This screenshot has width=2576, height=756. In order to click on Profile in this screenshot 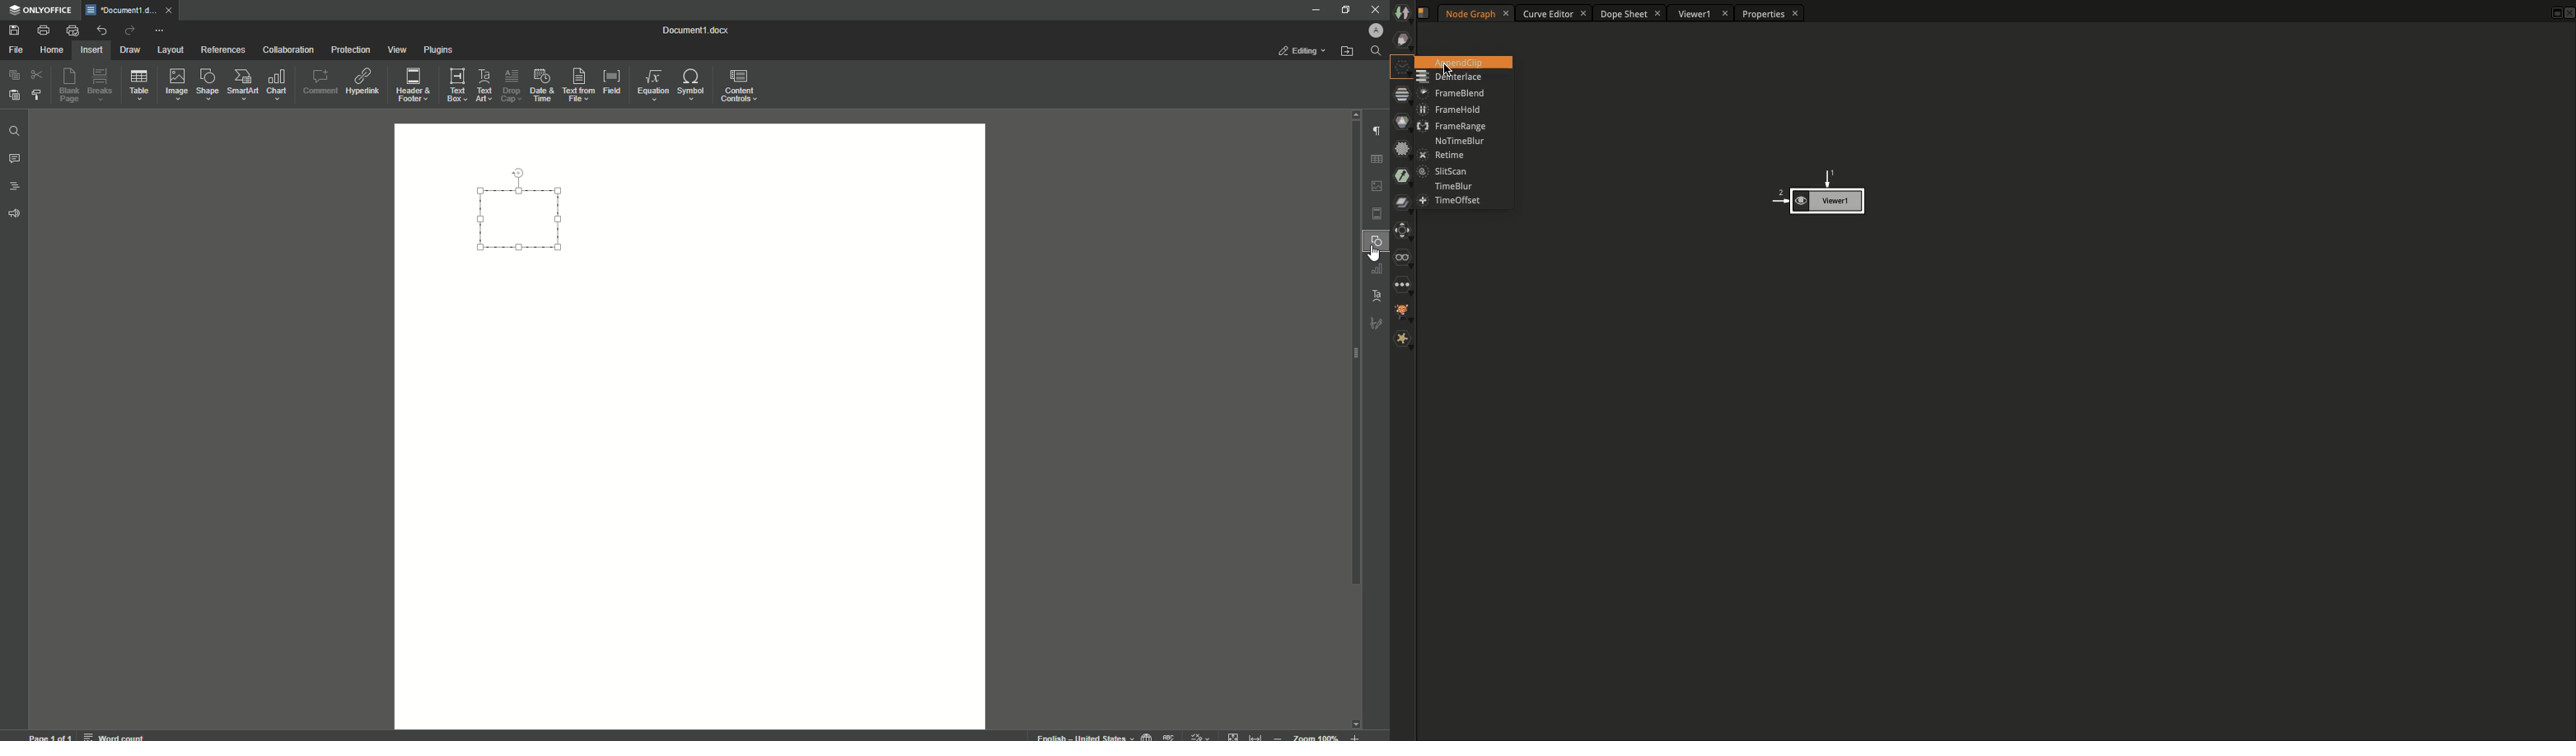, I will do `click(1373, 30)`.